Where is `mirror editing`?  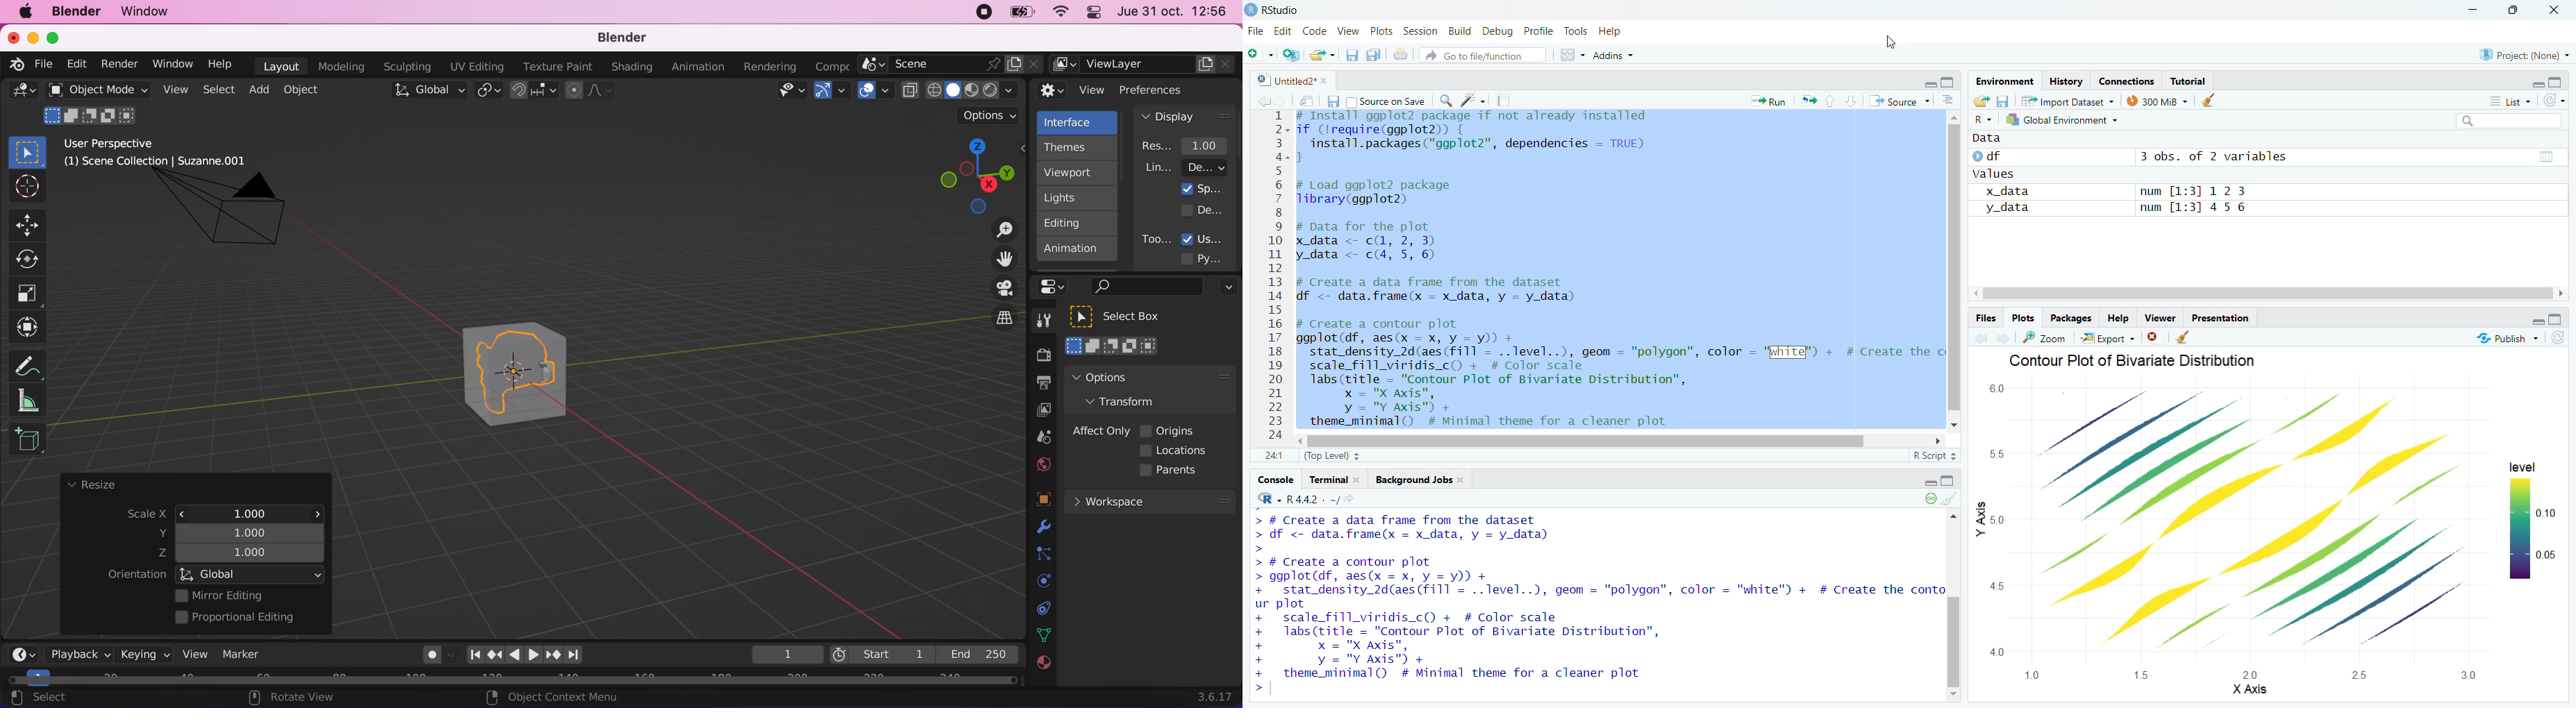 mirror editing is located at coordinates (247, 595).